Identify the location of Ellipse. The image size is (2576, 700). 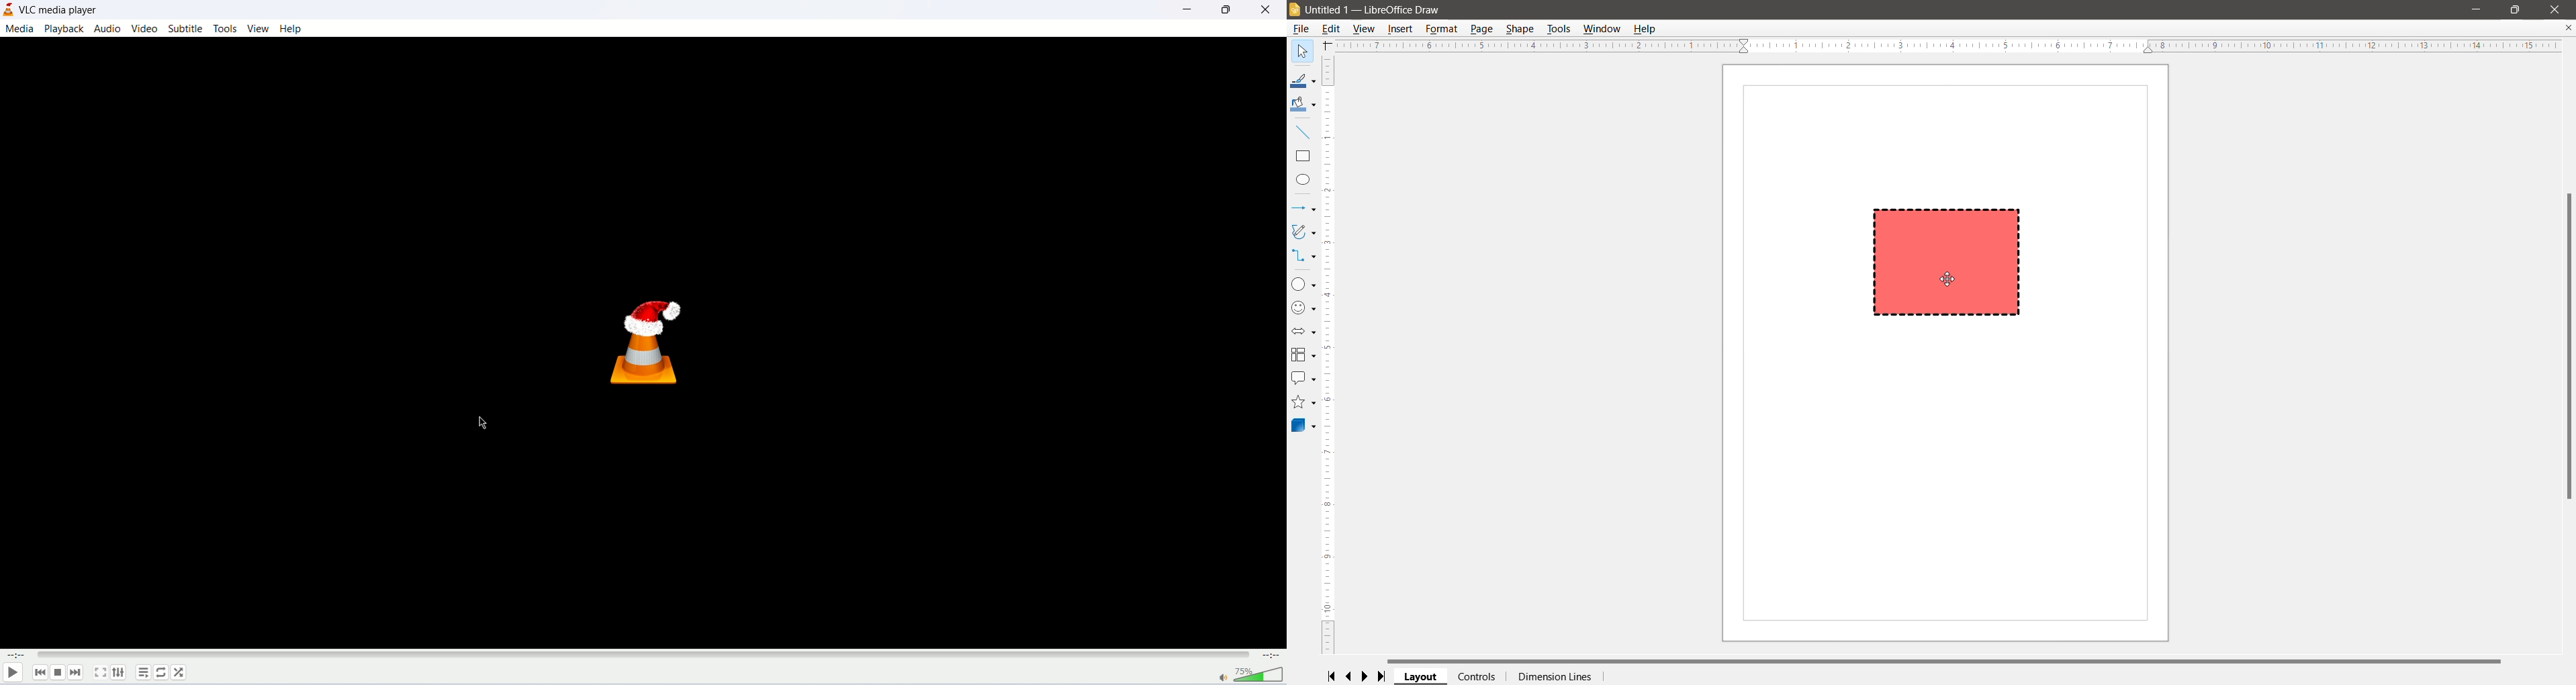
(1303, 179).